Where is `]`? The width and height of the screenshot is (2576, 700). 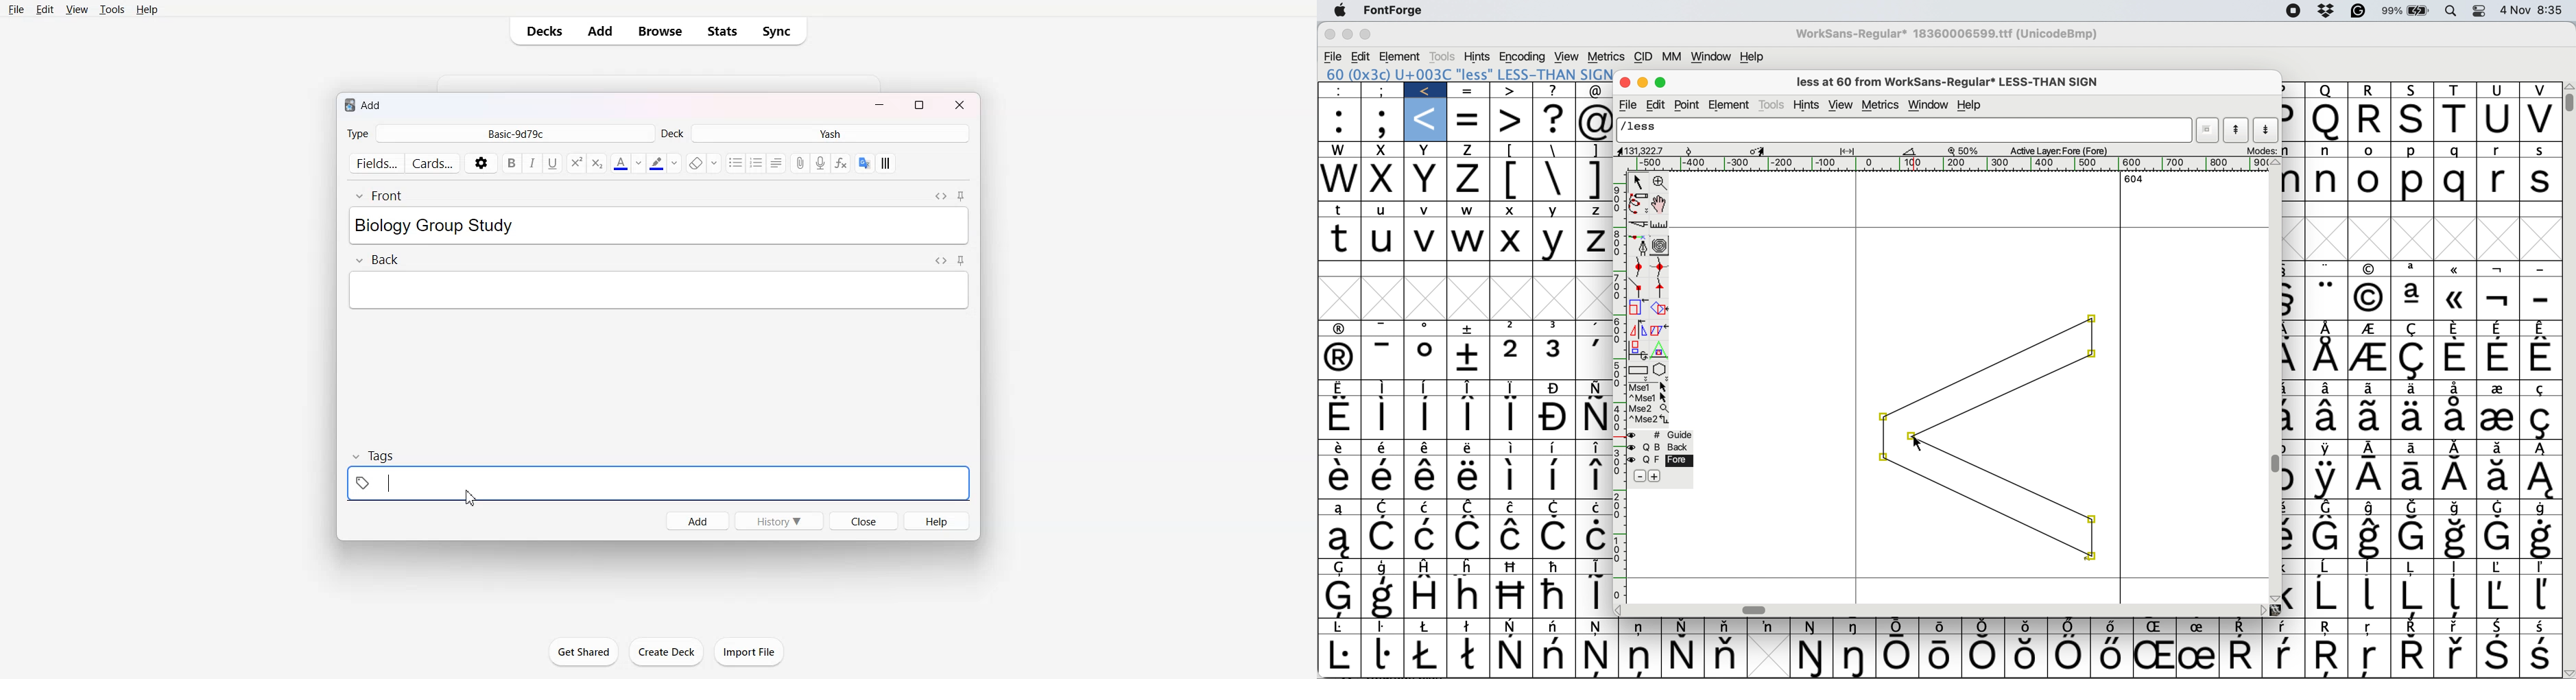
] is located at coordinates (1592, 178).